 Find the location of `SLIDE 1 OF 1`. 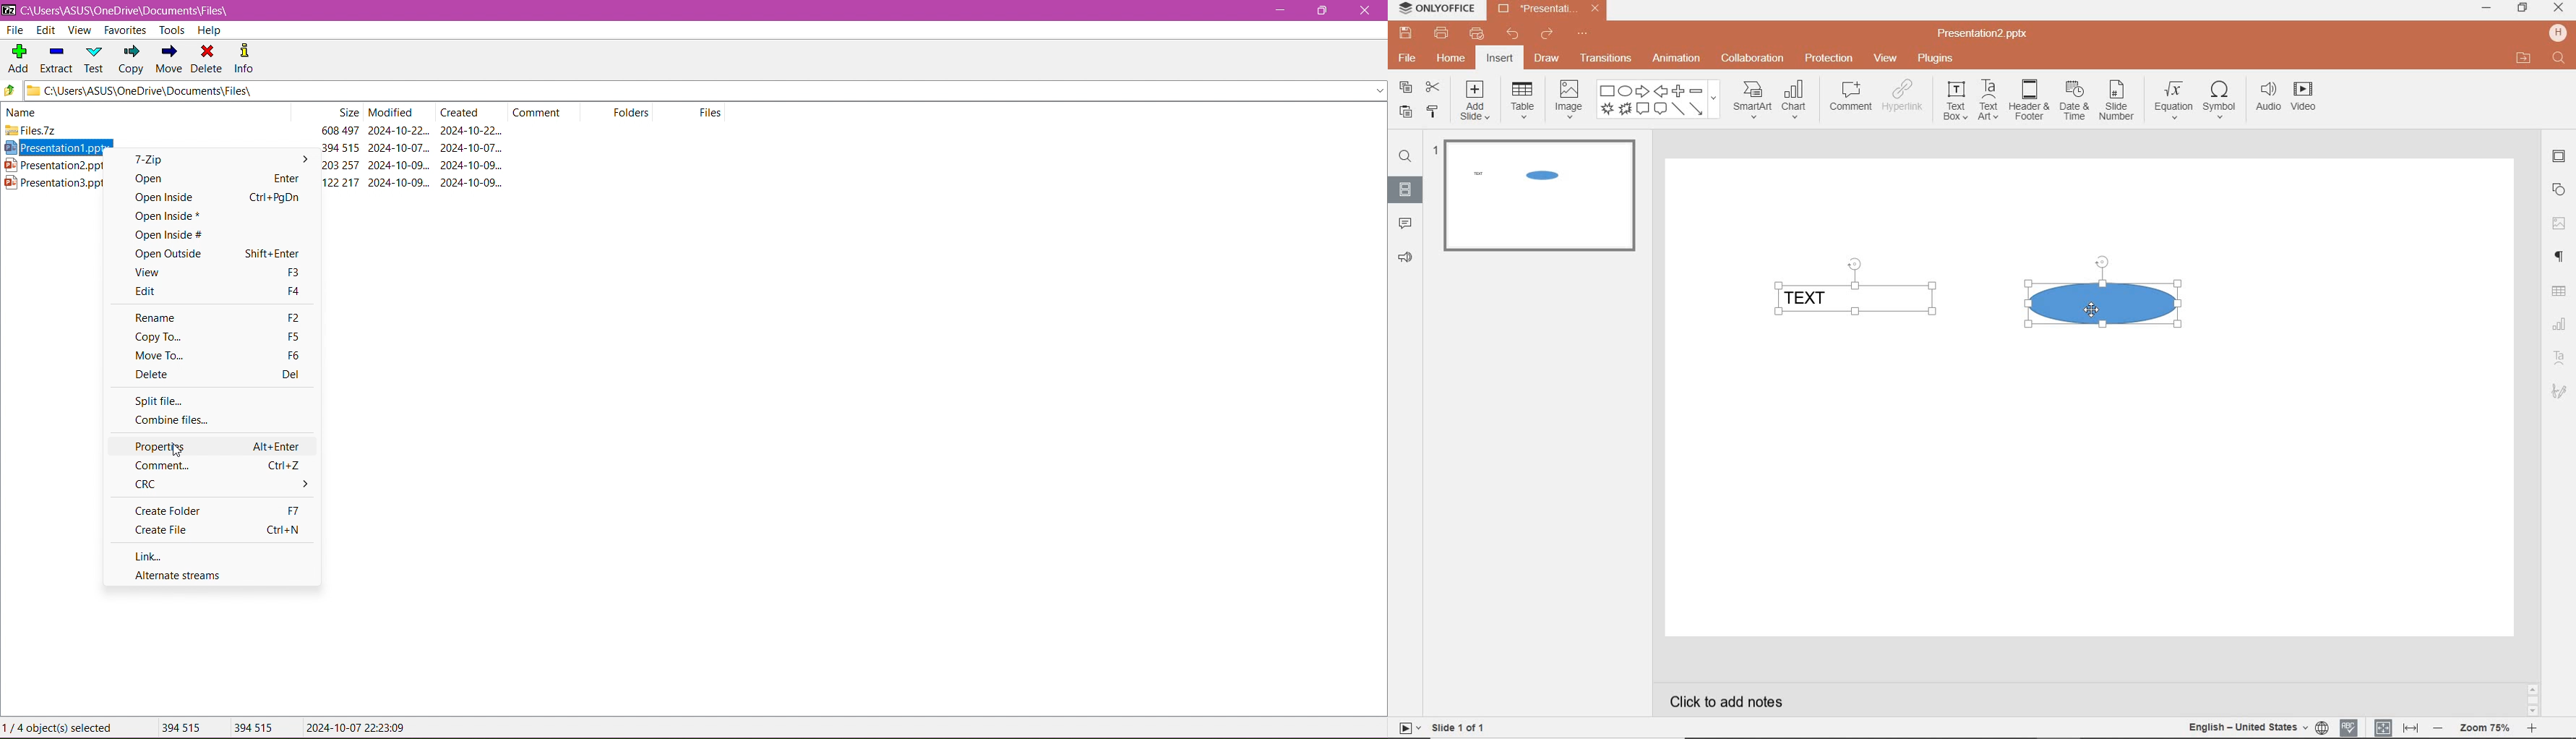

SLIDE 1 OF 1 is located at coordinates (1443, 727).